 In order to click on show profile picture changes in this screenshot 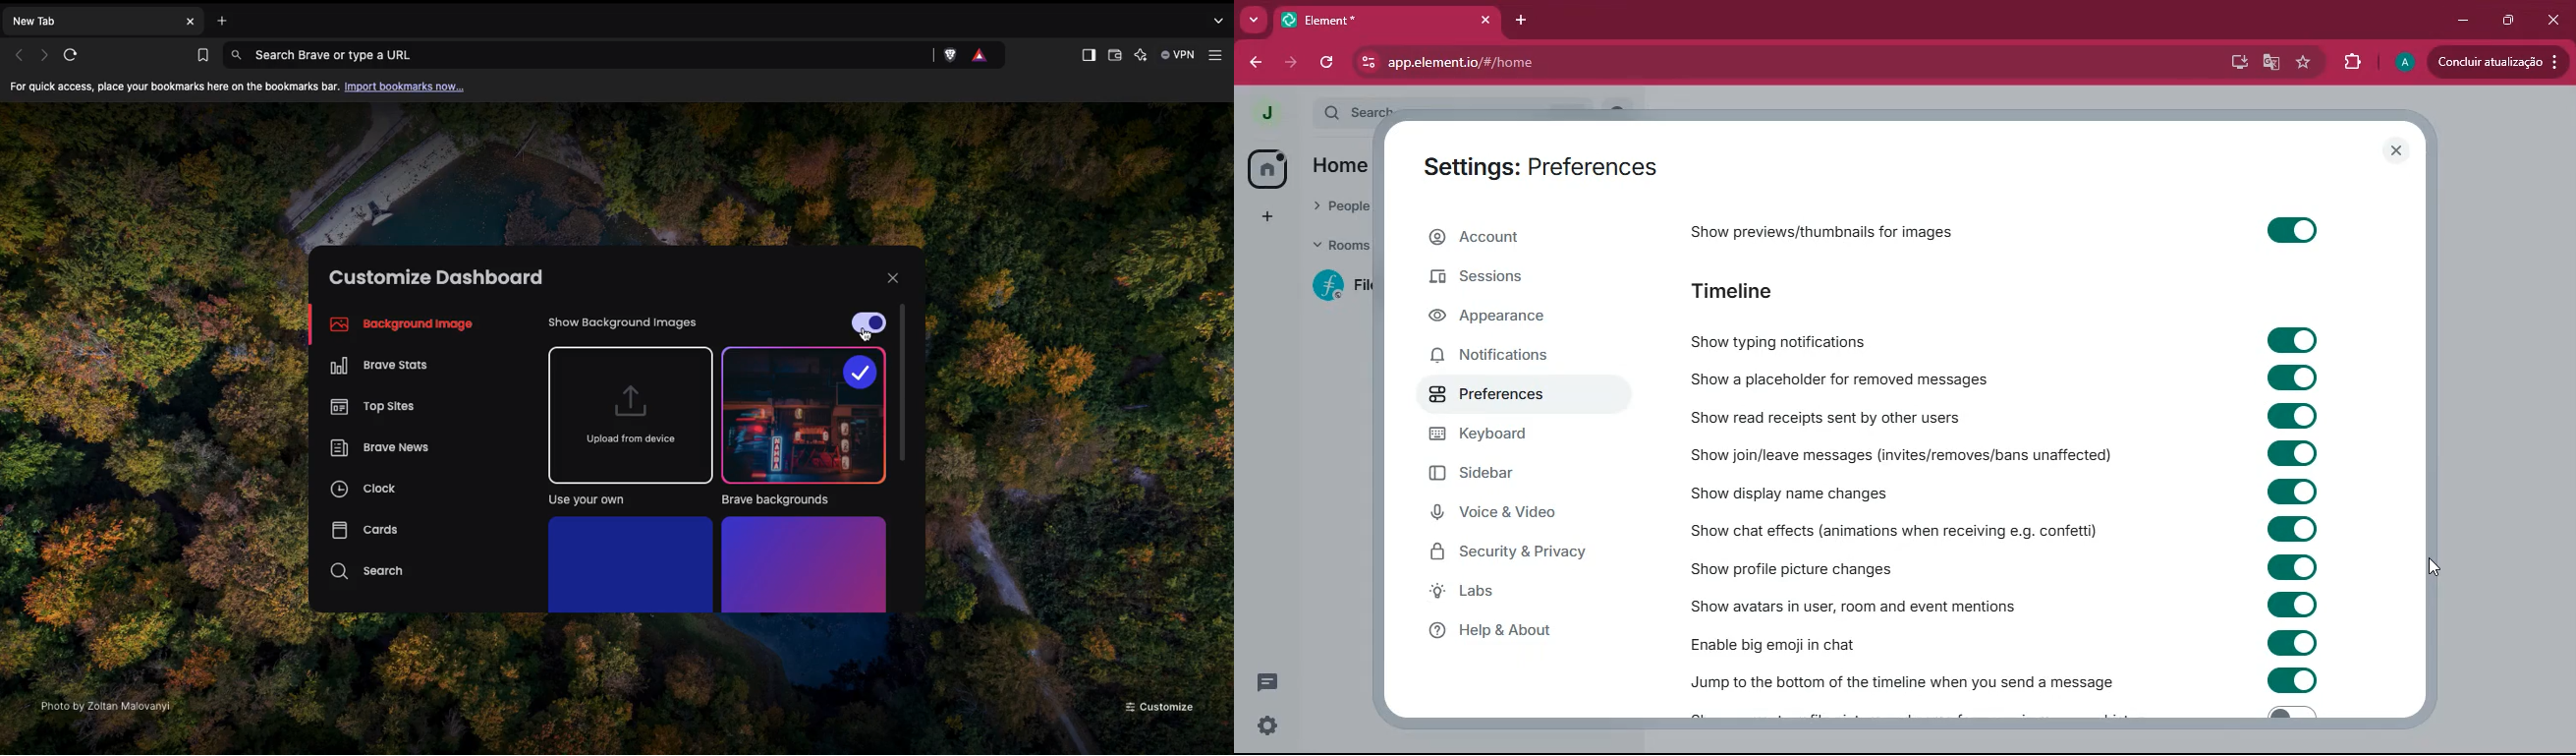, I will do `click(1805, 566)`.